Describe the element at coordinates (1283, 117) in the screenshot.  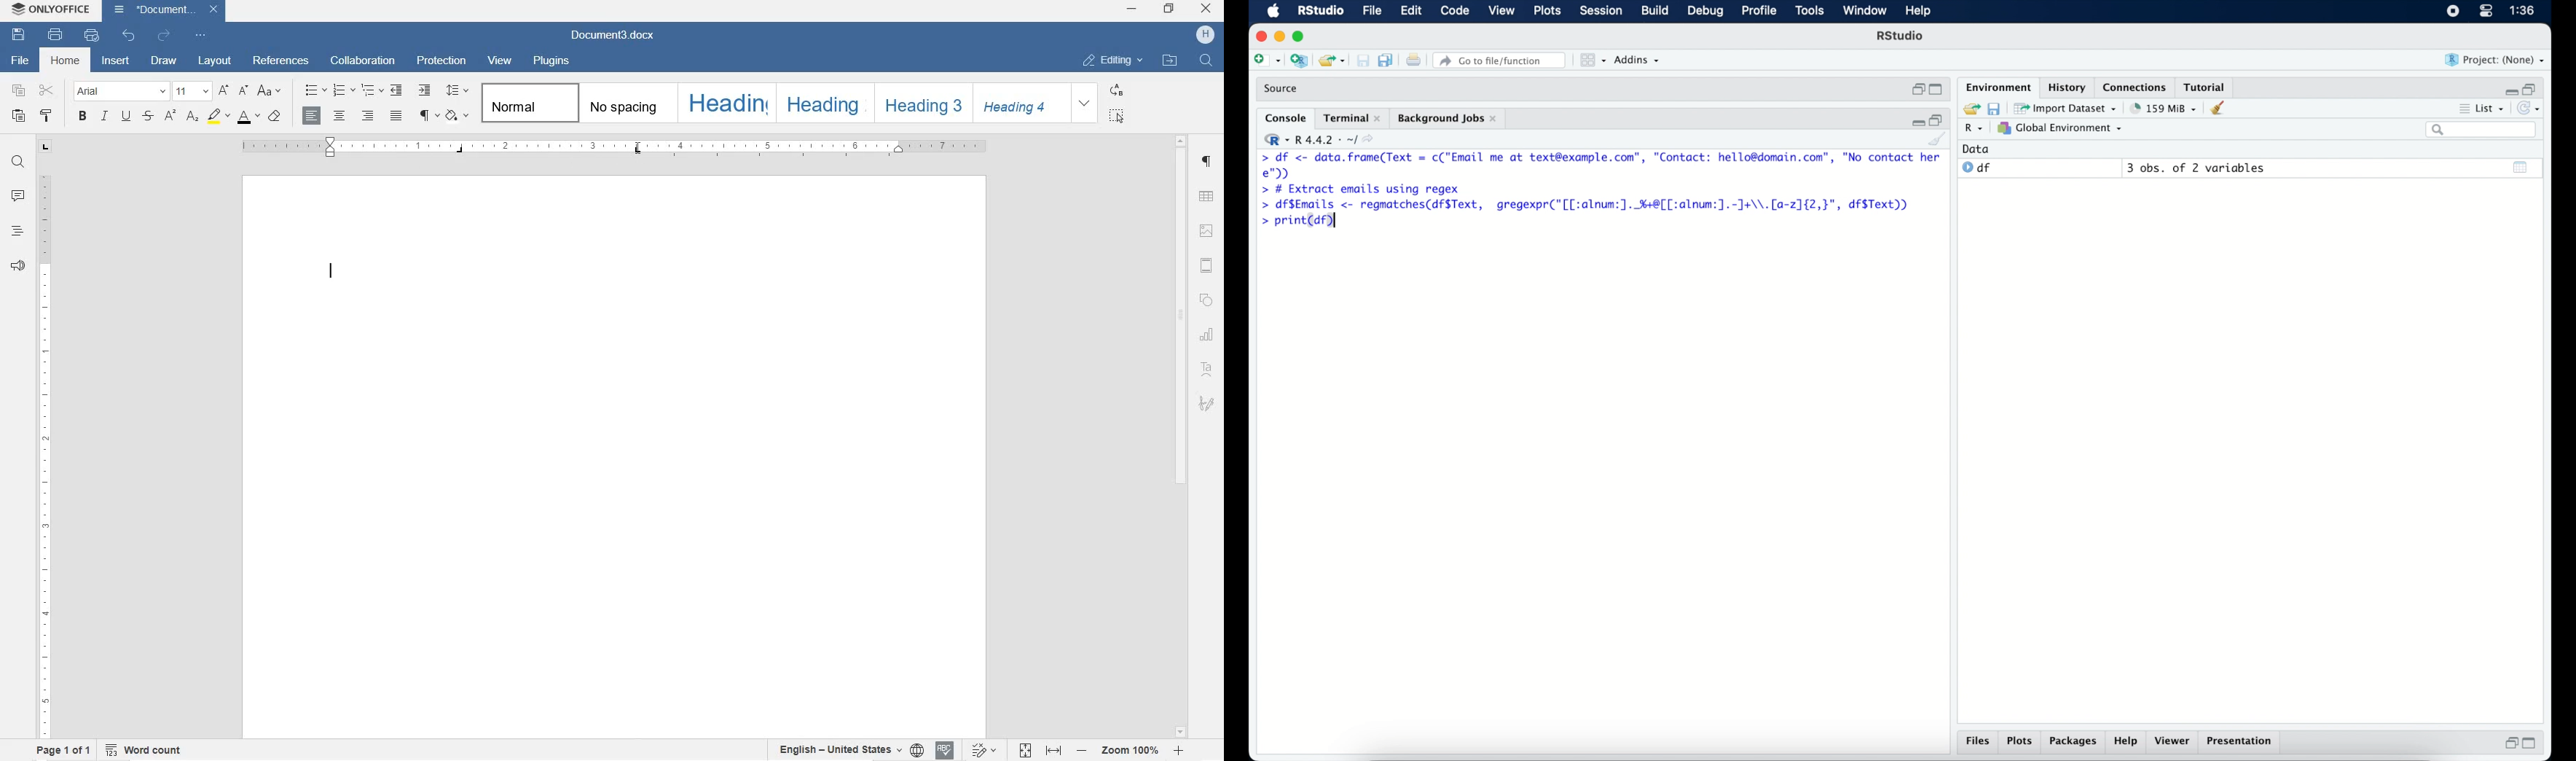
I see `console` at that location.